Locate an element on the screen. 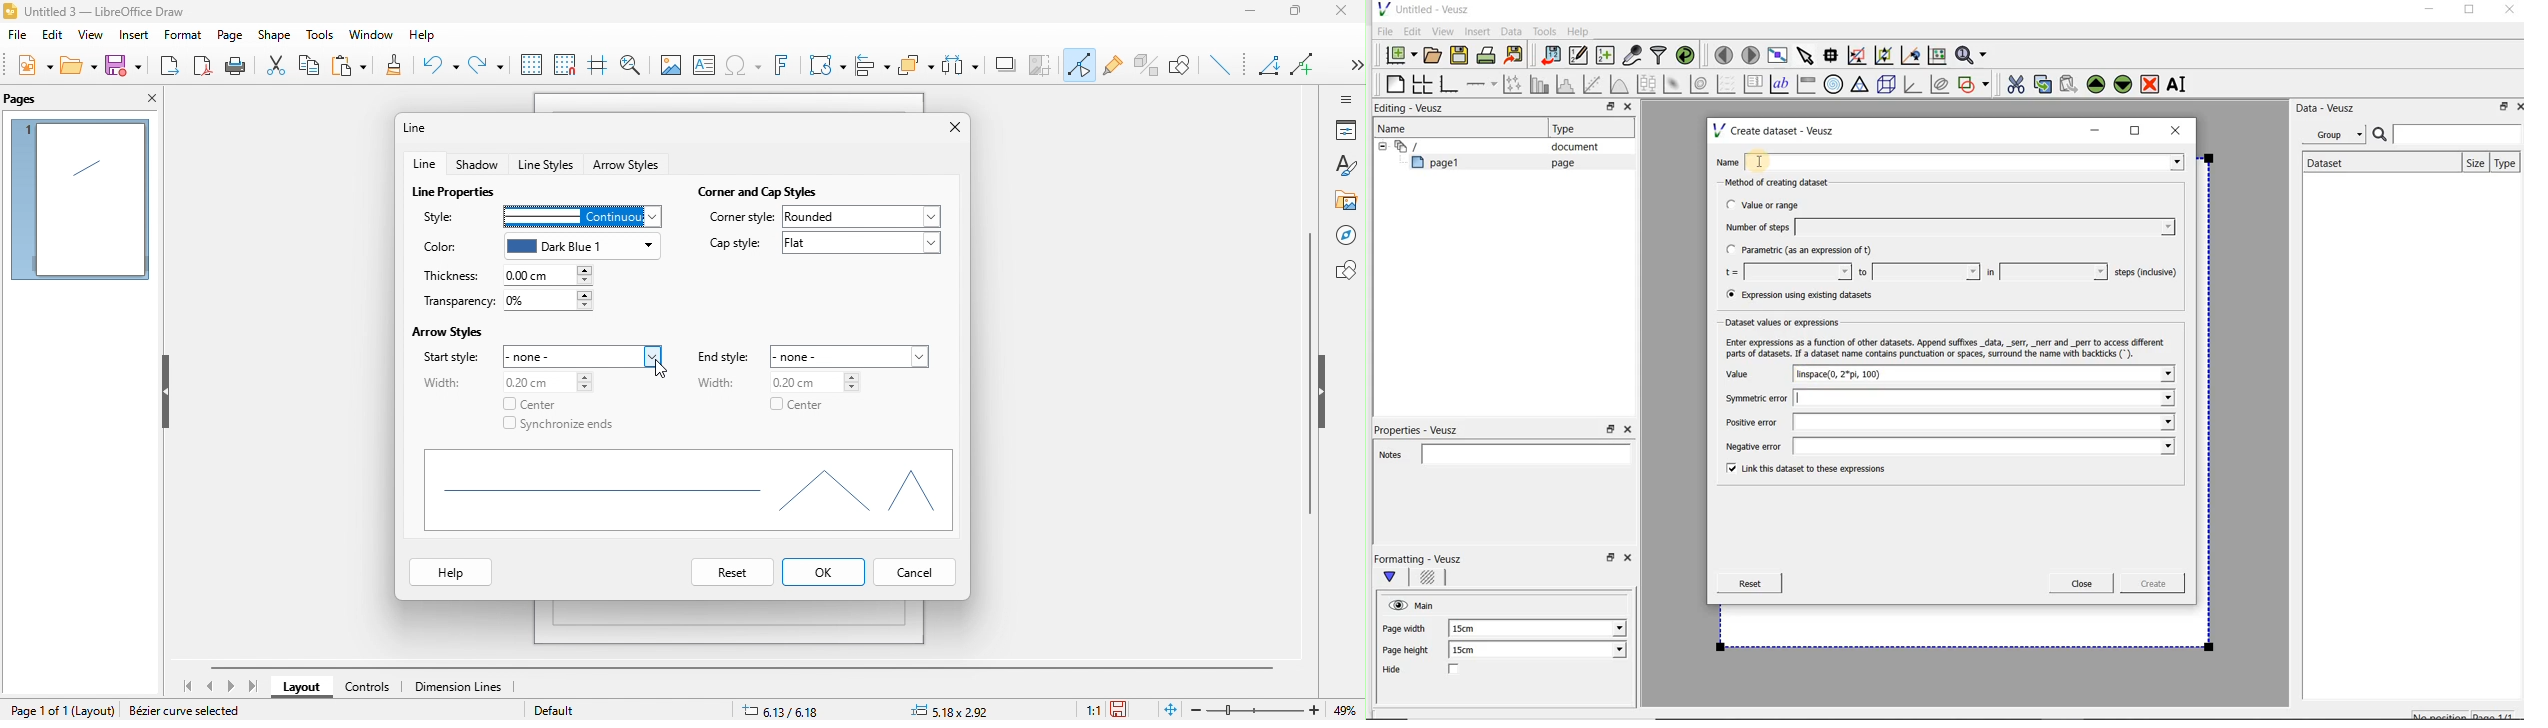  Value or range is located at coordinates (1775, 203).